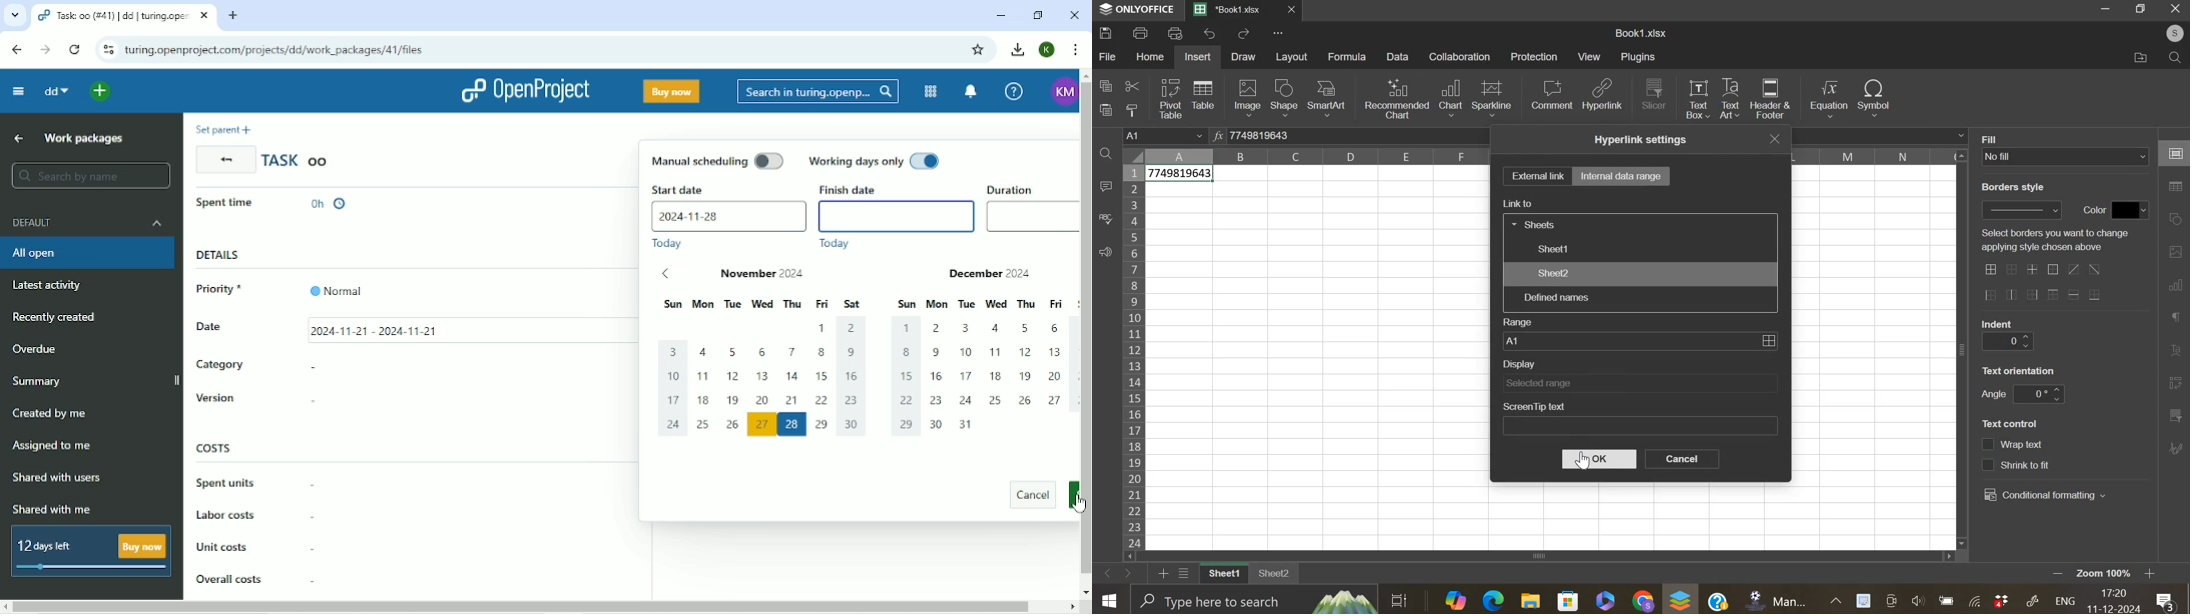 The height and width of the screenshot is (616, 2212). What do you see at coordinates (1536, 406) in the screenshot?
I see `ScreenTip text` at bounding box center [1536, 406].